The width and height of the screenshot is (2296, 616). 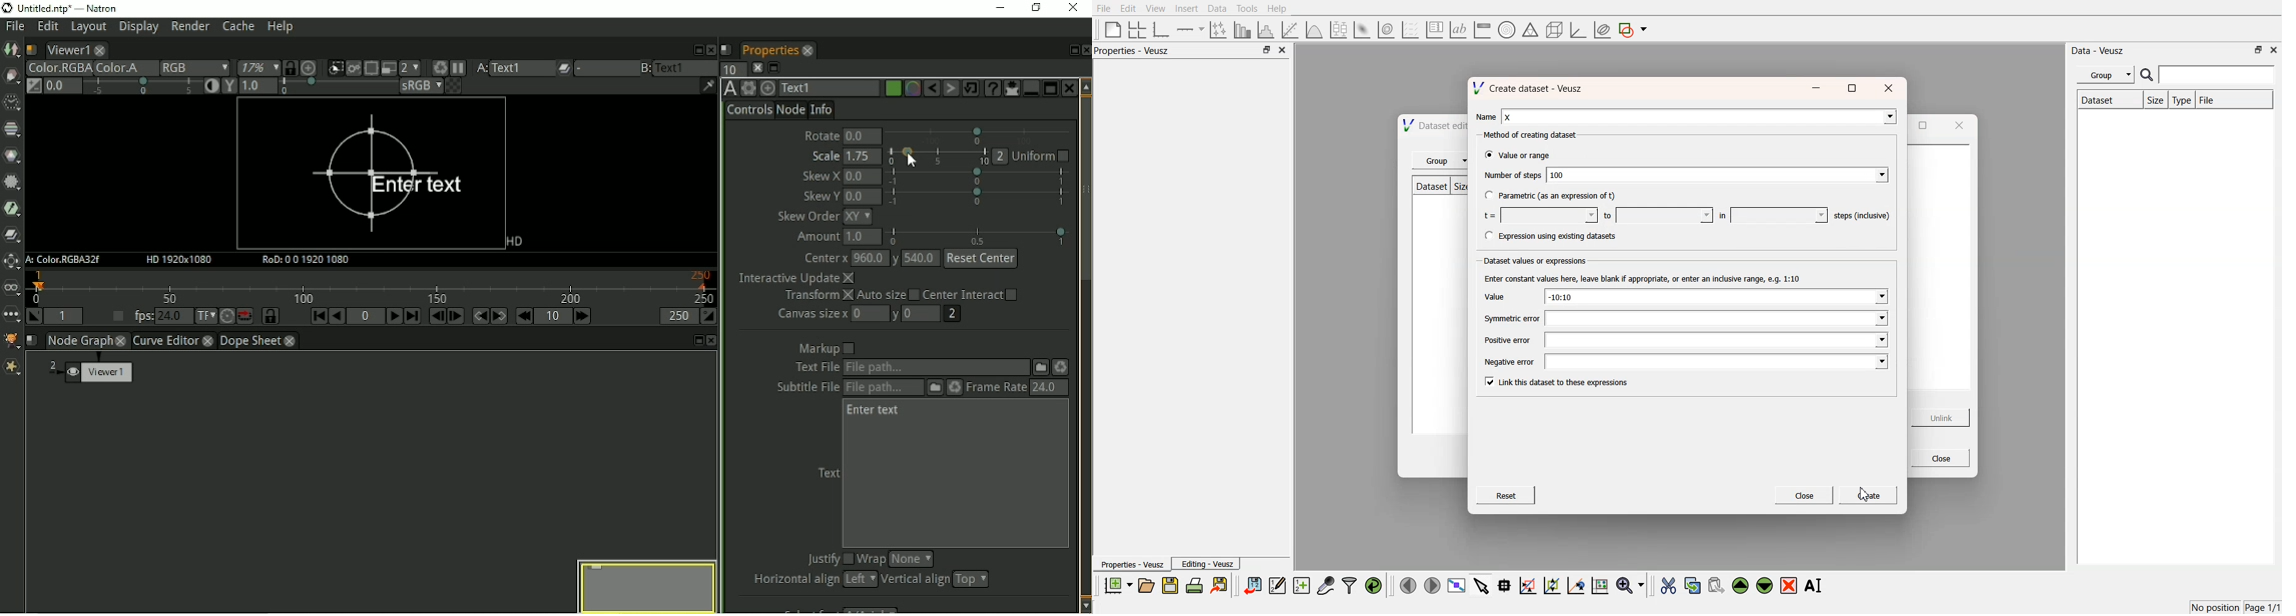 I want to click on Properties - Veusz, so click(x=1132, y=565).